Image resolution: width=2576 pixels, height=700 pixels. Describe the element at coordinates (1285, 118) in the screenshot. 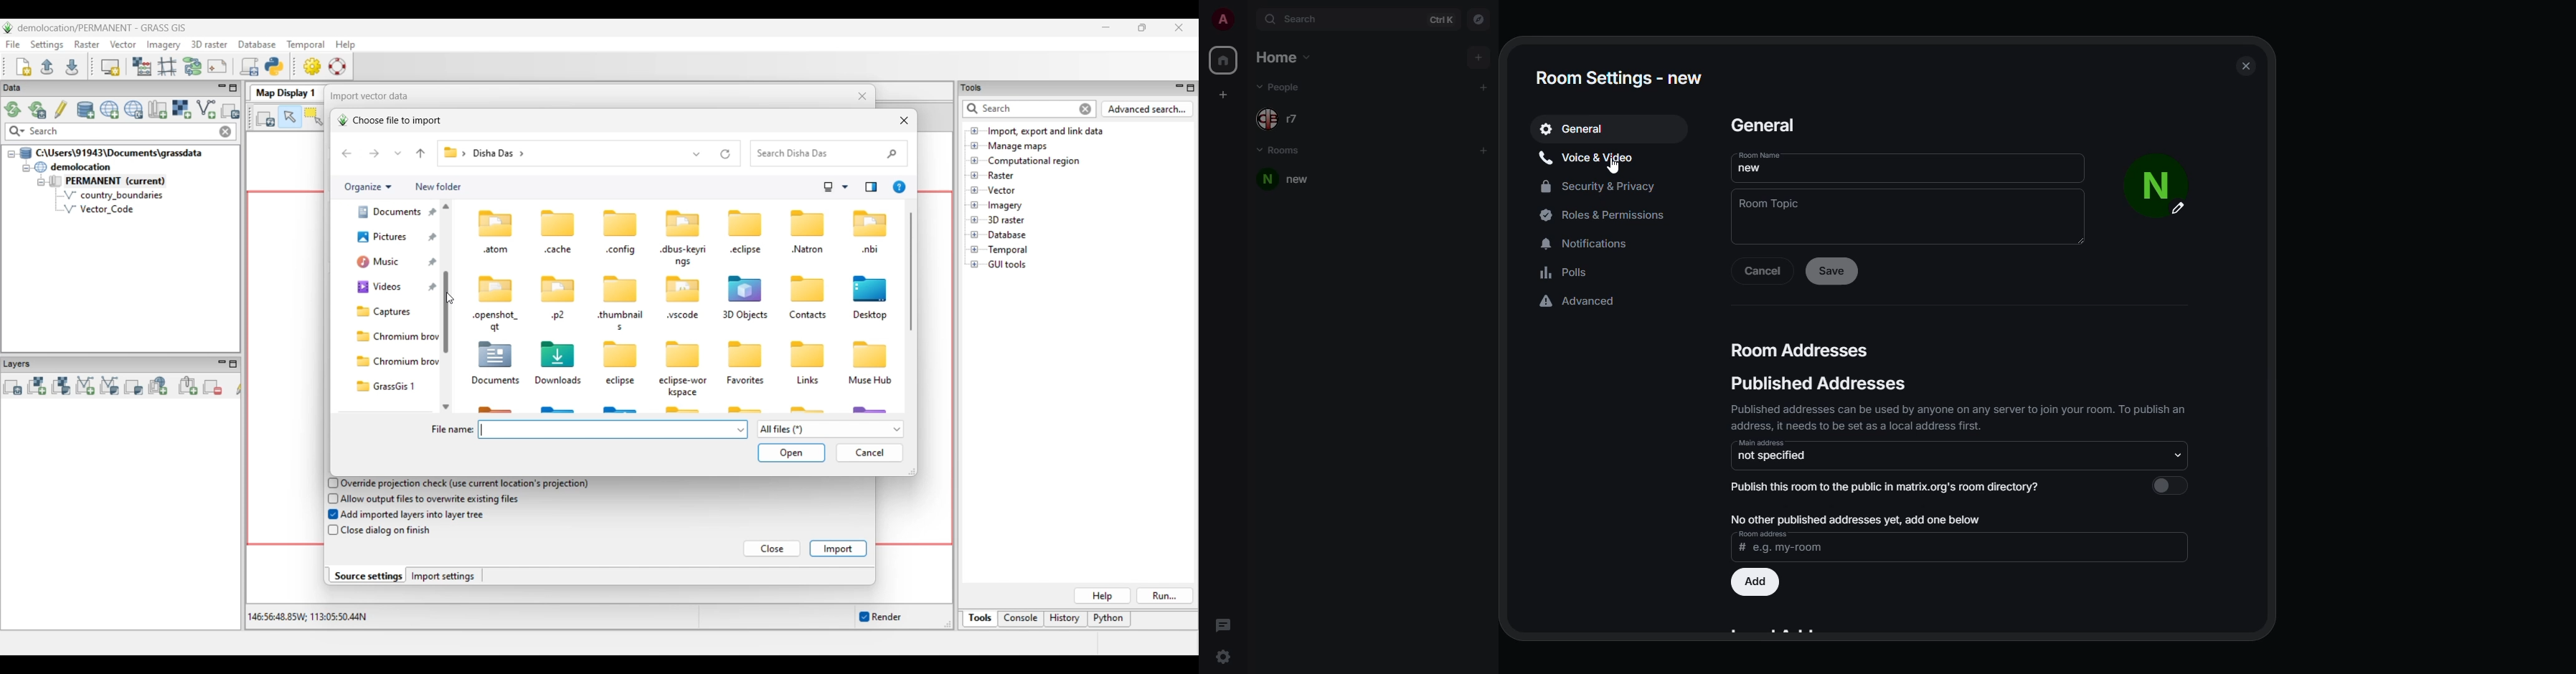

I see `people` at that location.